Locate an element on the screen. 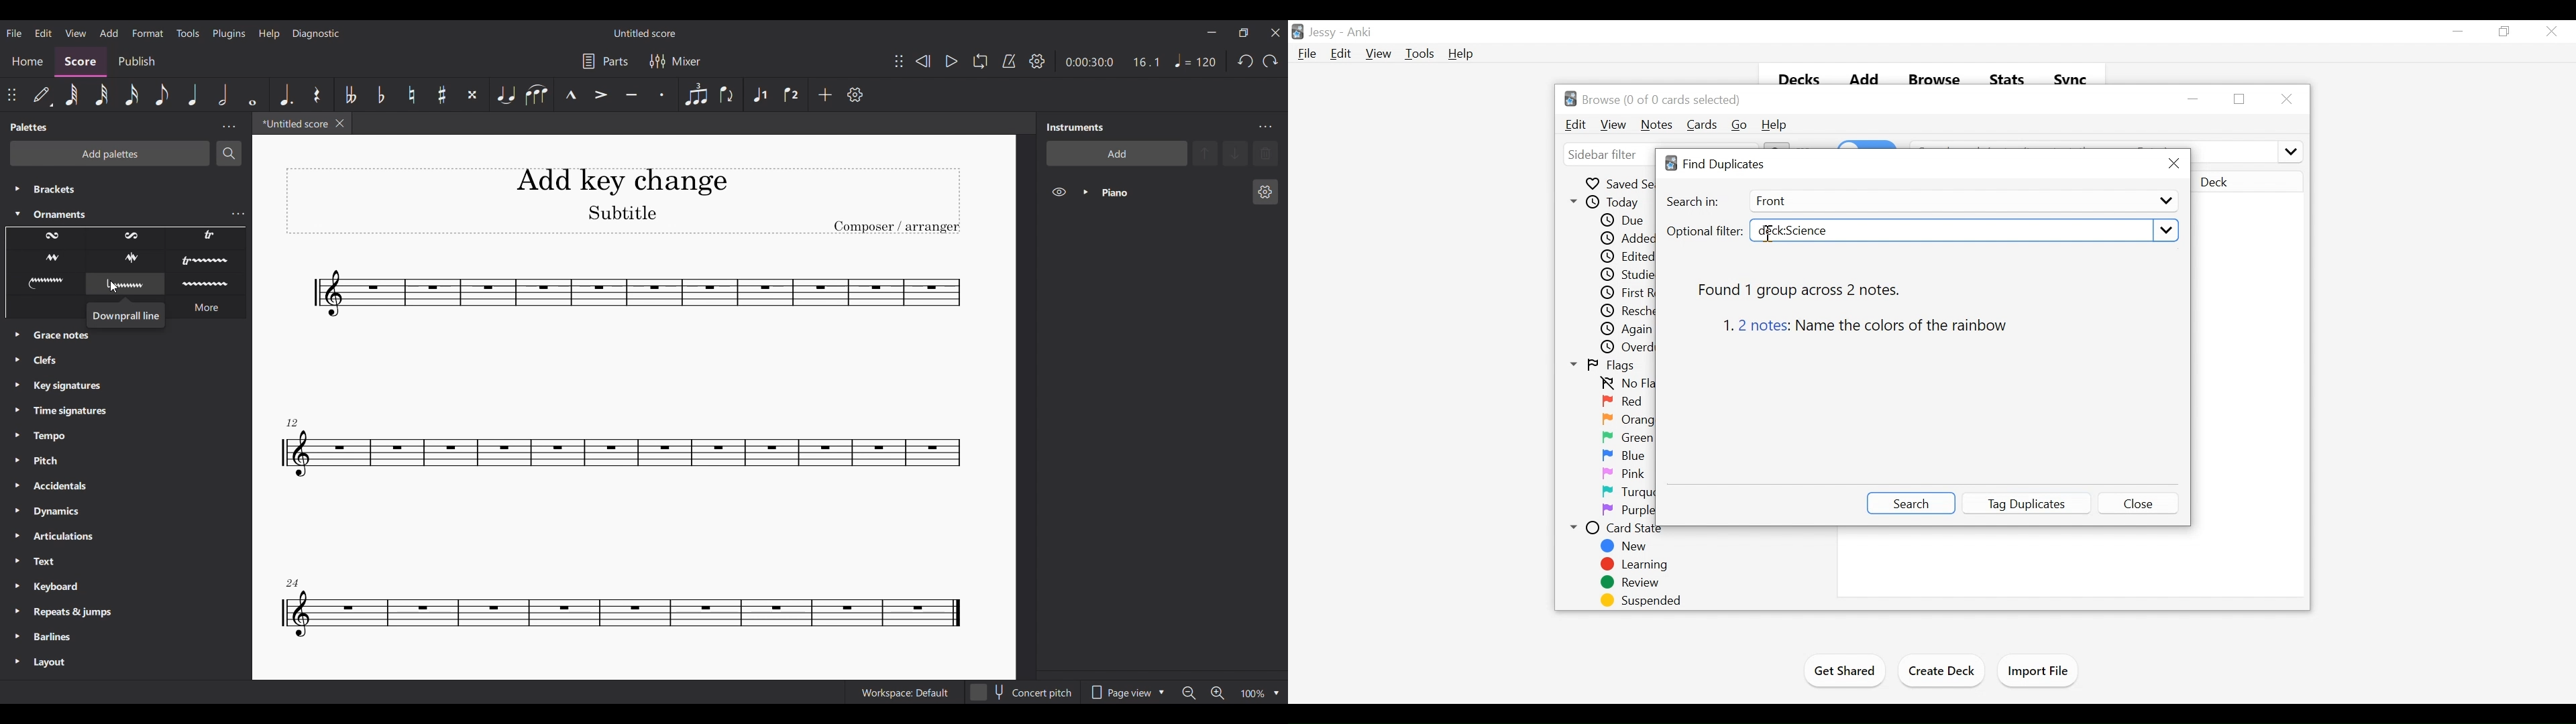  Redo is located at coordinates (1270, 62).